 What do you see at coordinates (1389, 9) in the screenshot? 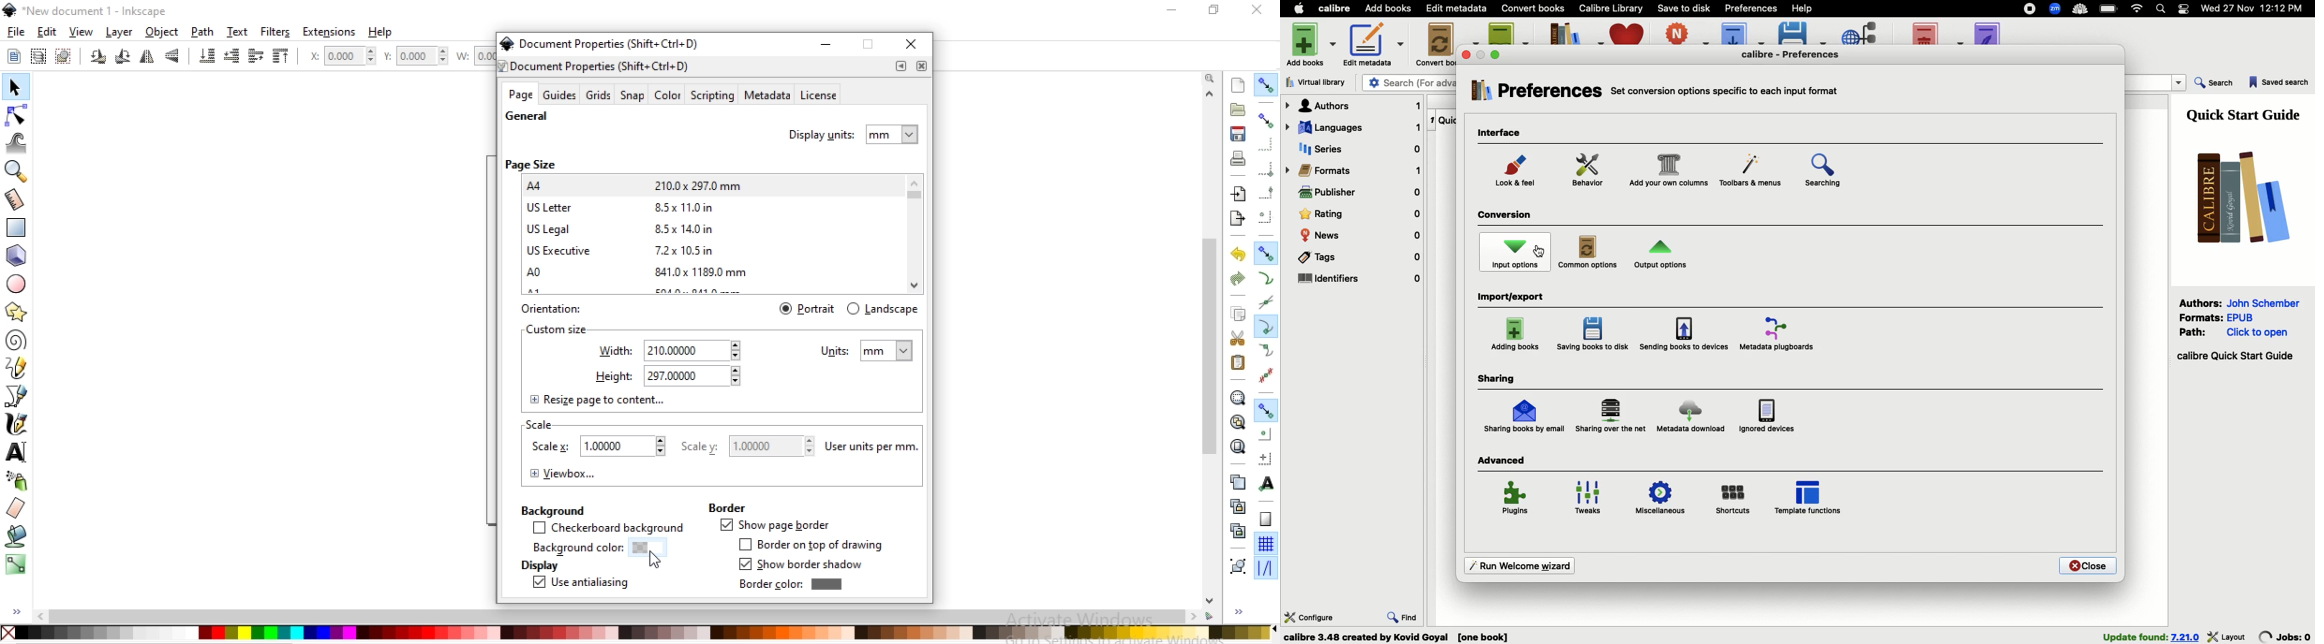
I see `Add books` at bounding box center [1389, 9].